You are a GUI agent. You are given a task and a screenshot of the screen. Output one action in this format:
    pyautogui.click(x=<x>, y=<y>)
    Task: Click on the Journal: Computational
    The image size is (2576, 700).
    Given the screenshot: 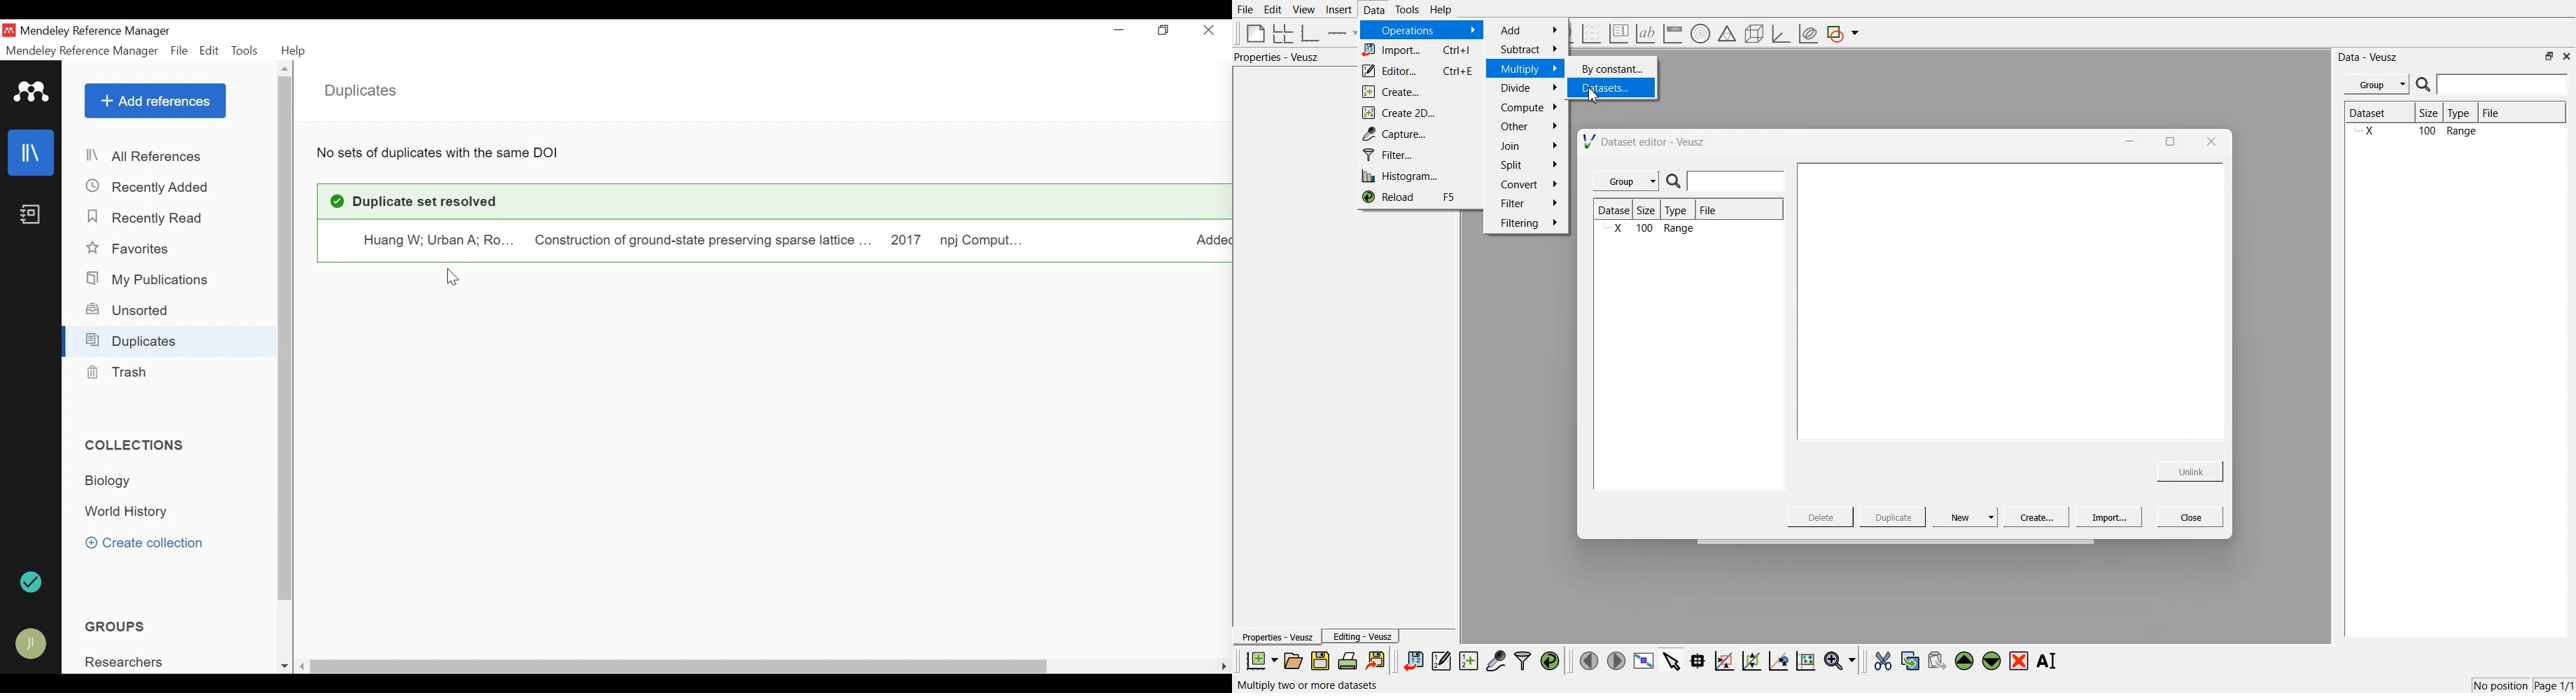 What is the action you would take?
    pyautogui.click(x=982, y=243)
    